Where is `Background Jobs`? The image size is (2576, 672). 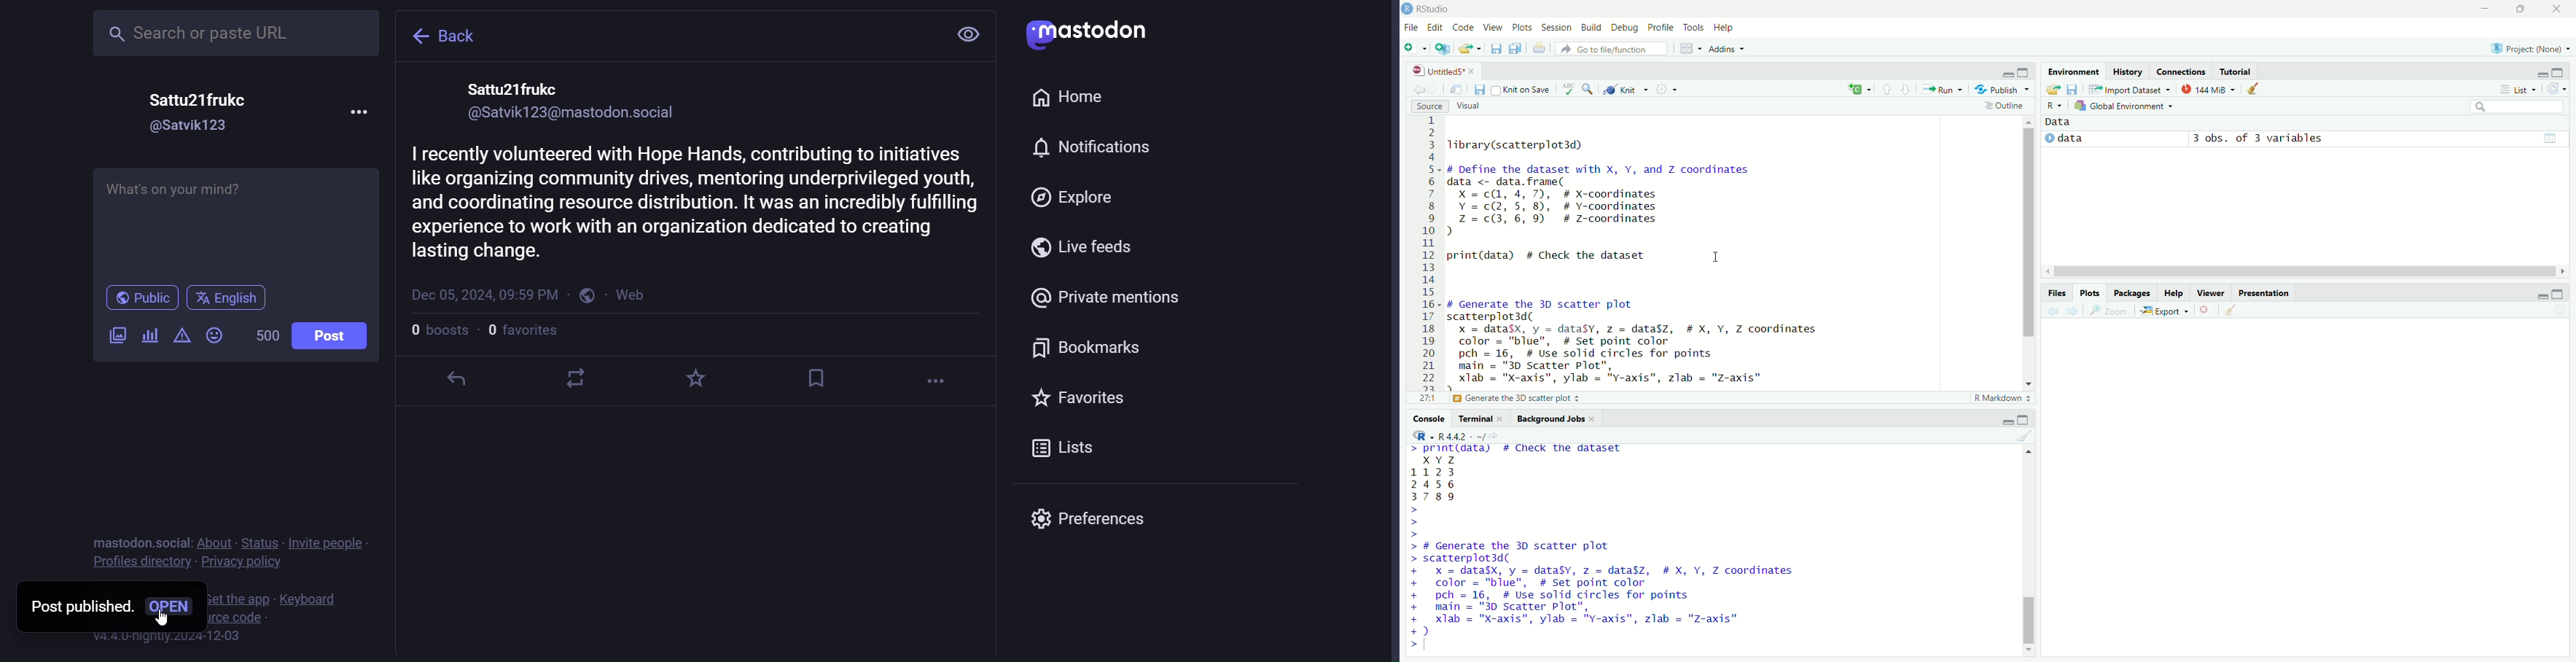 Background Jobs is located at coordinates (1551, 420).